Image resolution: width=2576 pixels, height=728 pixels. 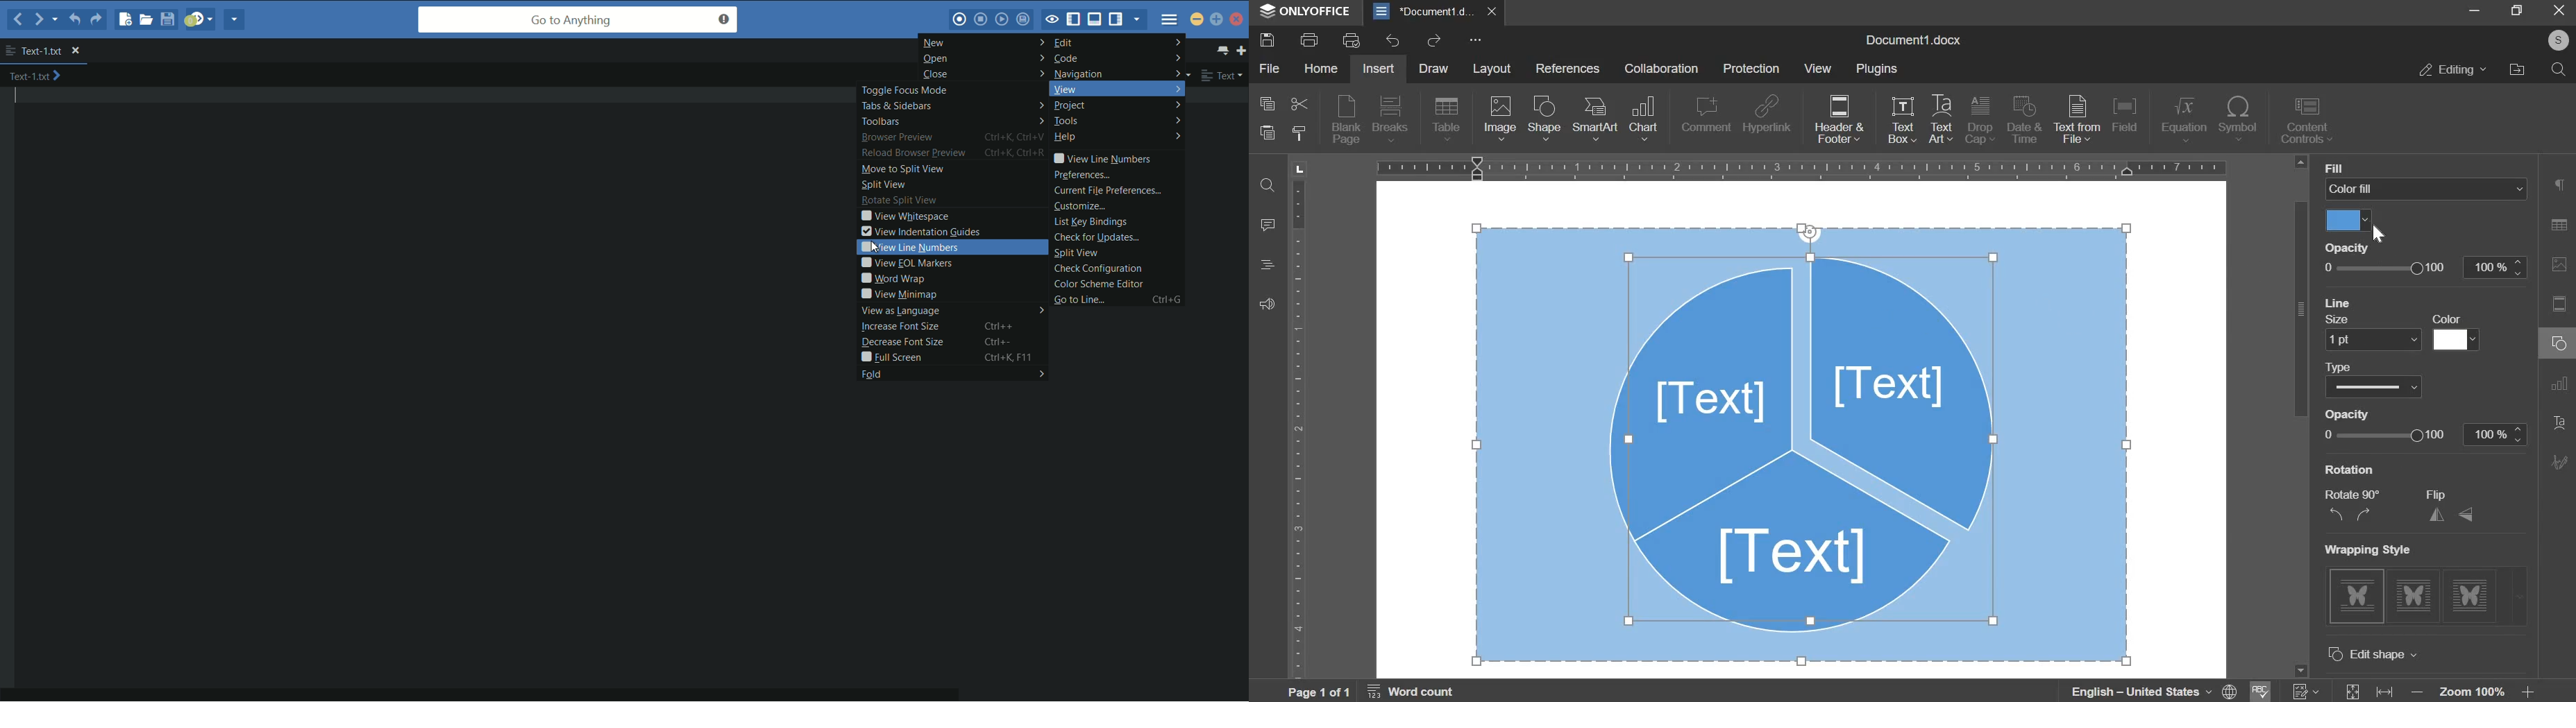 What do you see at coordinates (1379, 69) in the screenshot?
I see `insert` at bounding box center [1379, 69].